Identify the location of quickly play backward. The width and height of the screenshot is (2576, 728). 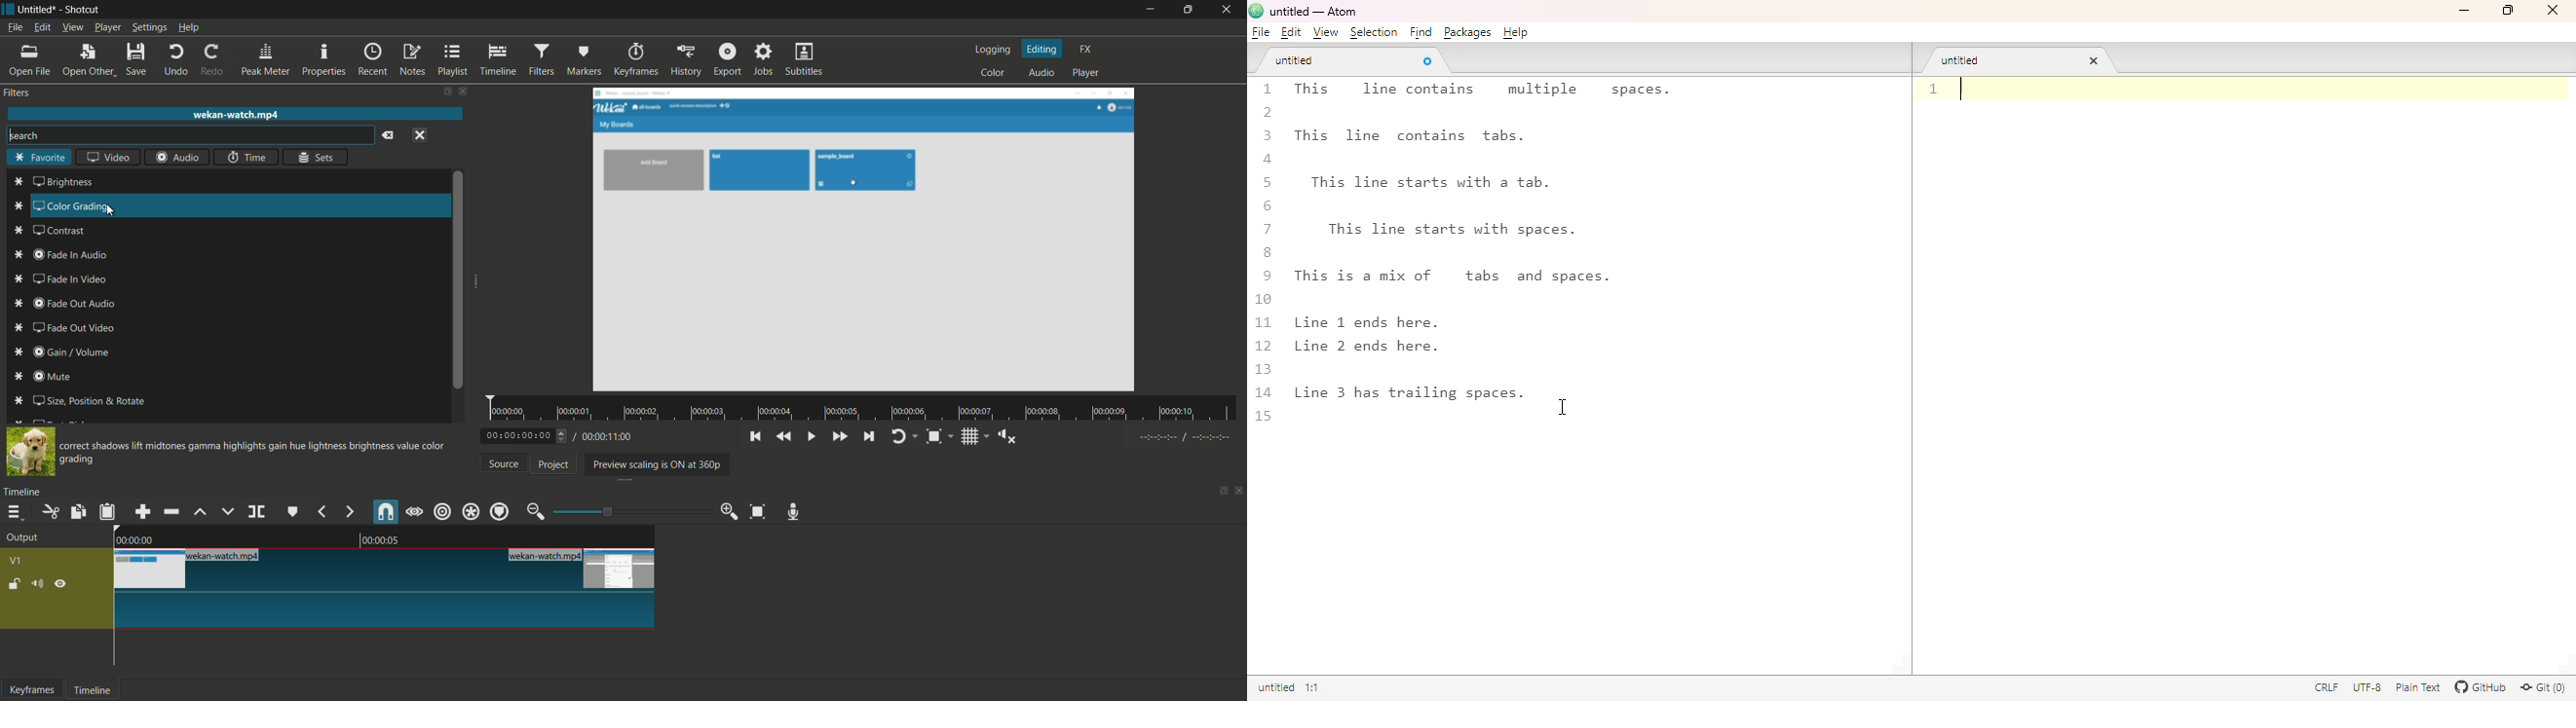
(783, 437).